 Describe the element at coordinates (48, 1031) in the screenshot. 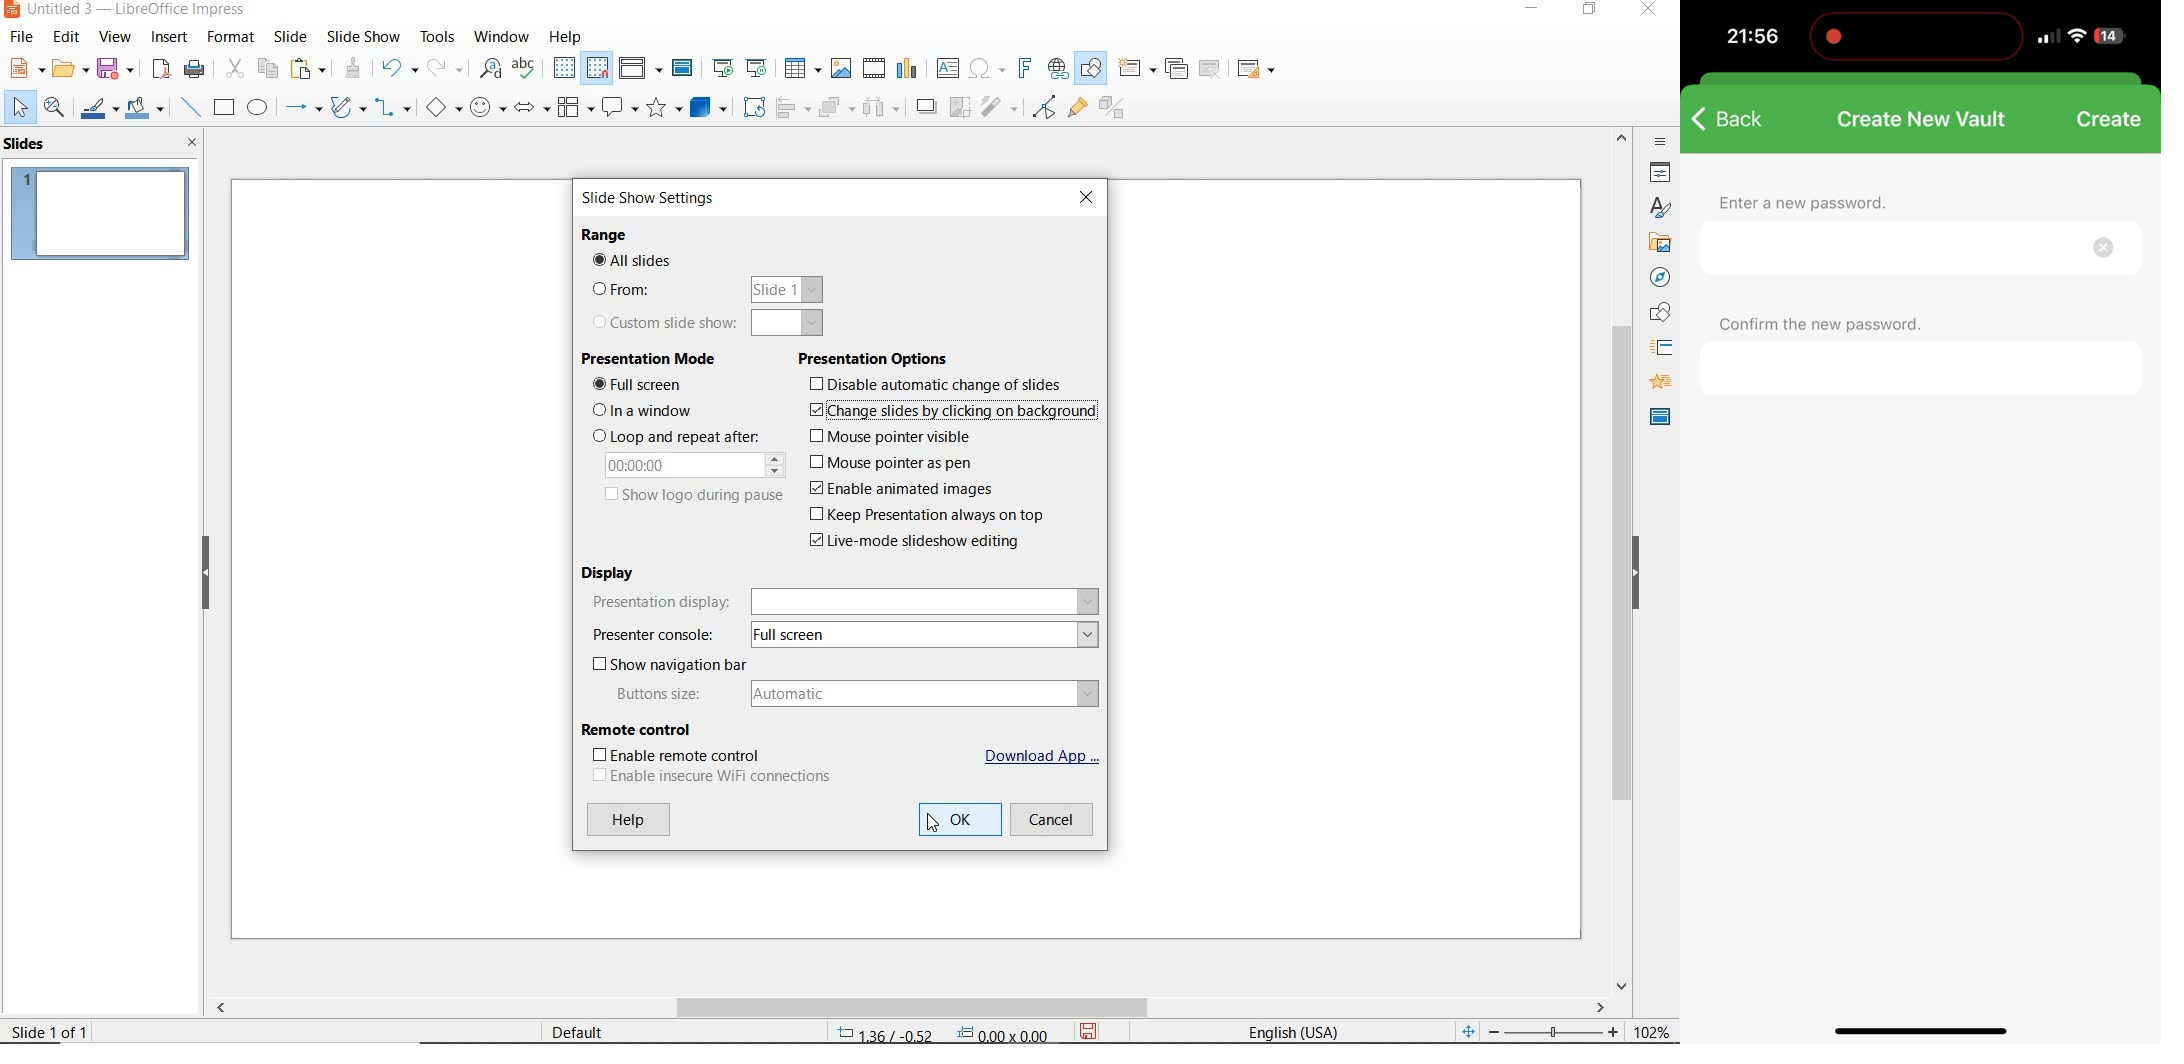

I see `SLIDE 1 OF 1` at that location.